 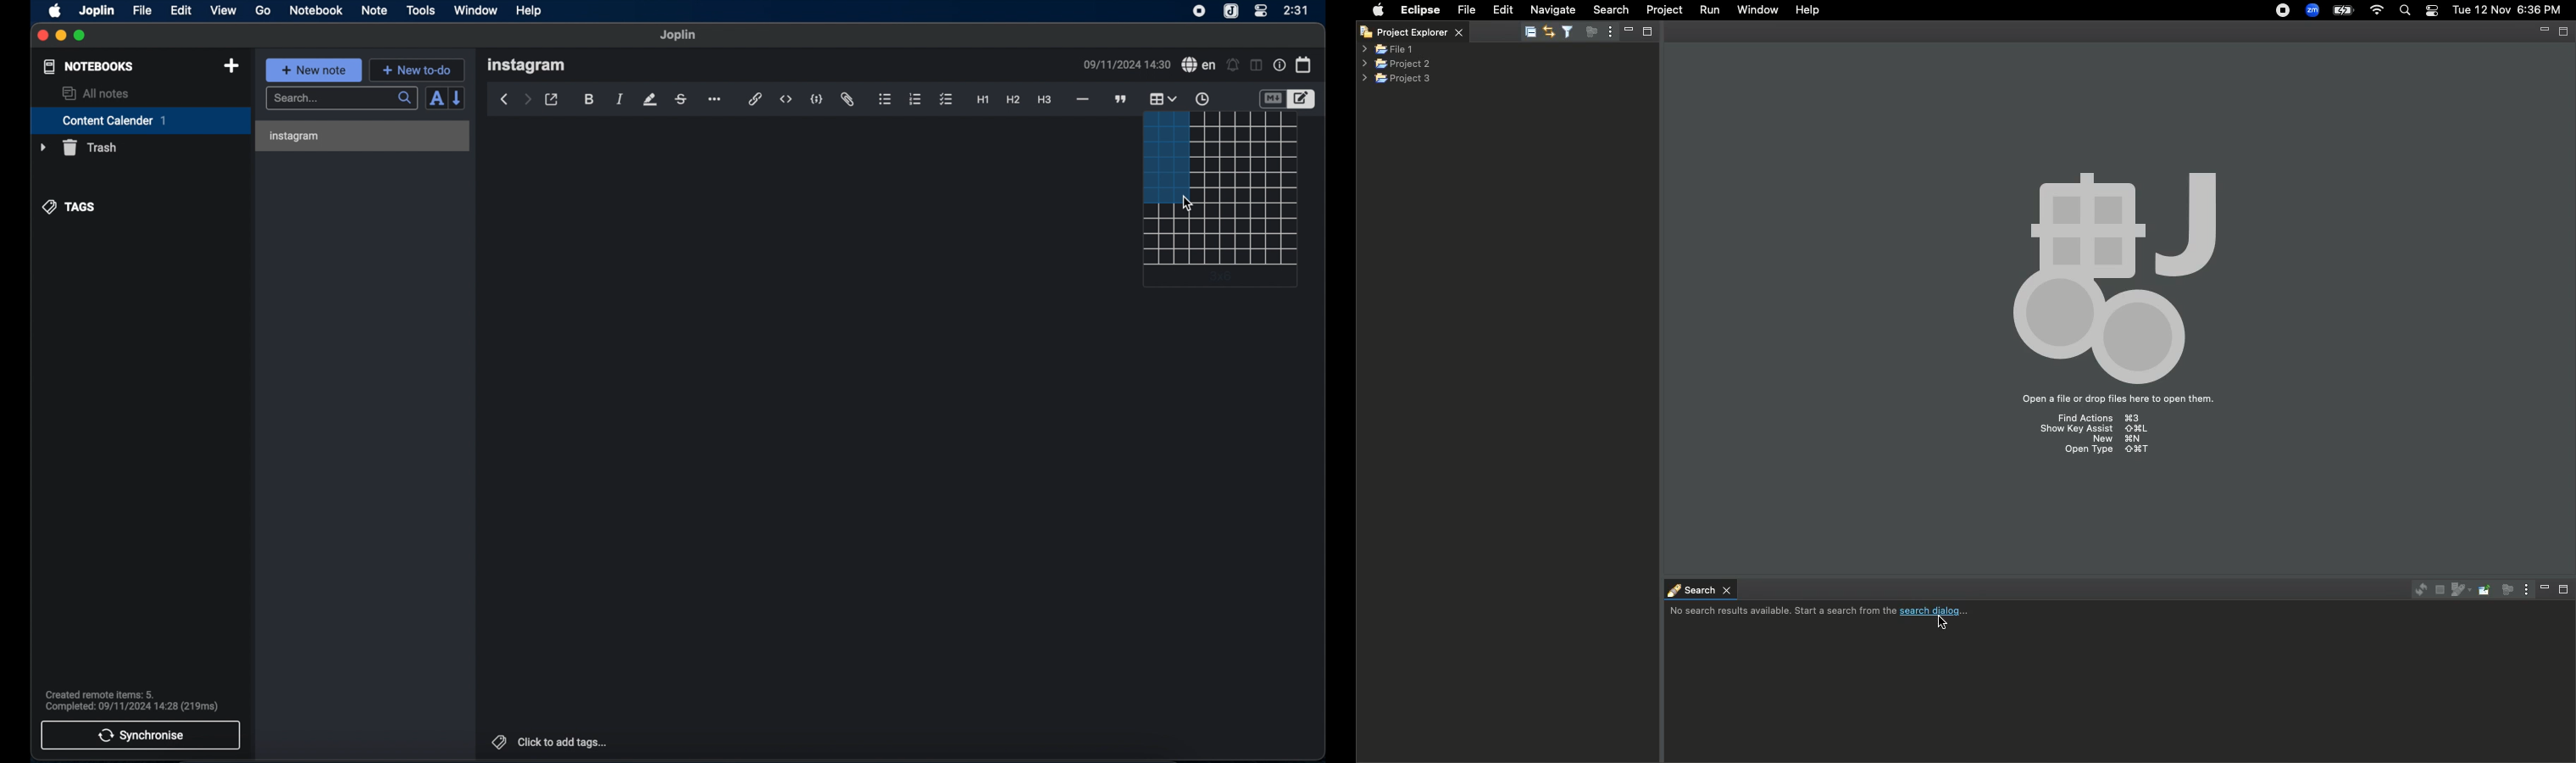 What do you see at coordinates (1189, 203) in the screenshot?
I see `cursor` at bounding box center [1189, 203].